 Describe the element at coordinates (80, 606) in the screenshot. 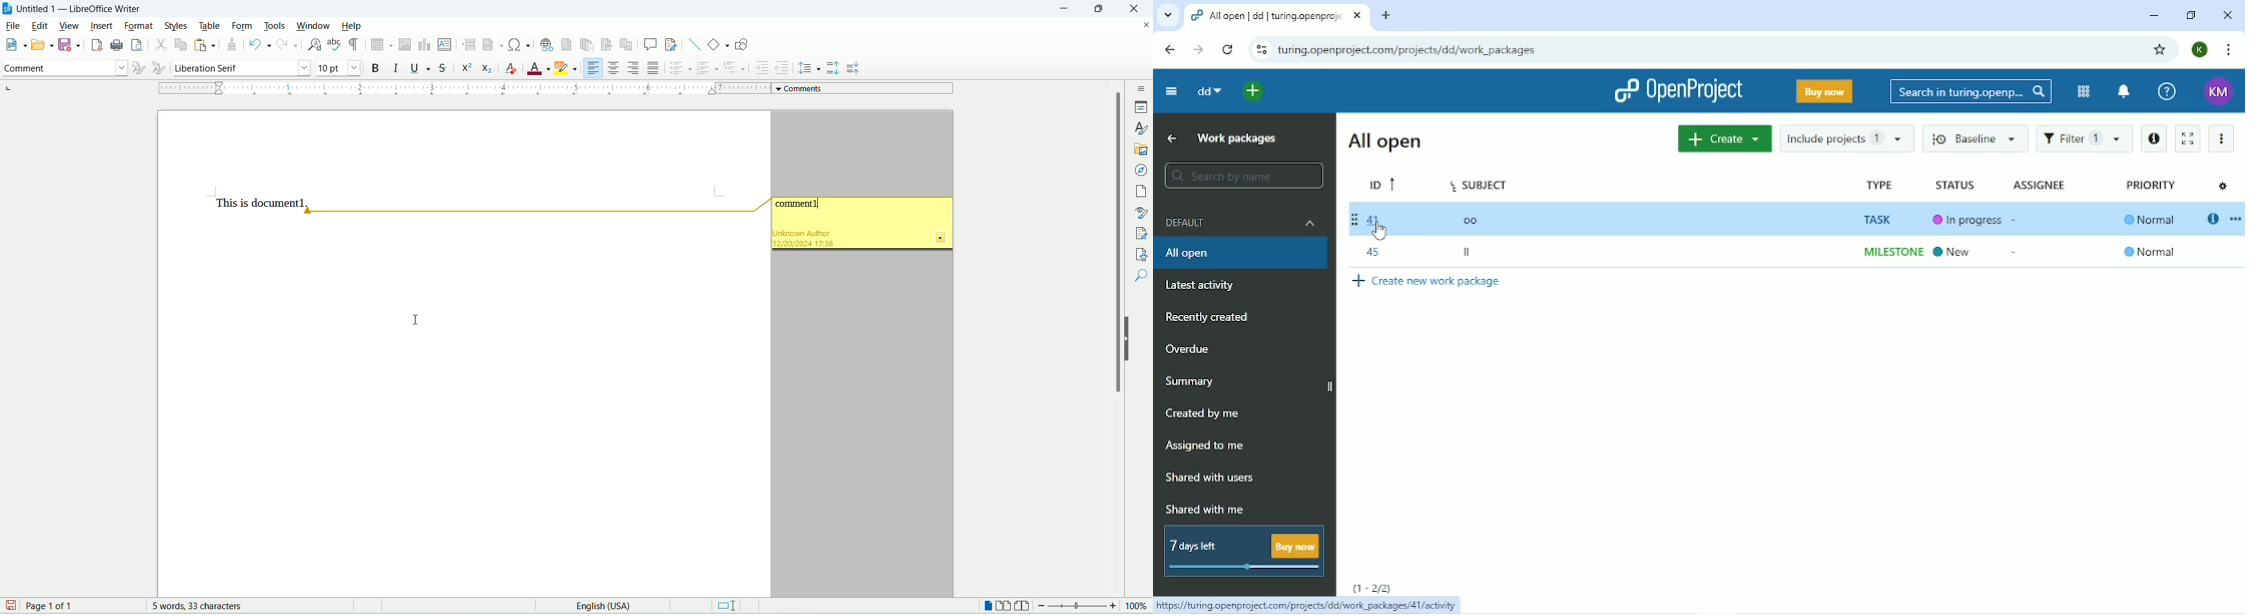

I see `page 1 of 1` at that location.